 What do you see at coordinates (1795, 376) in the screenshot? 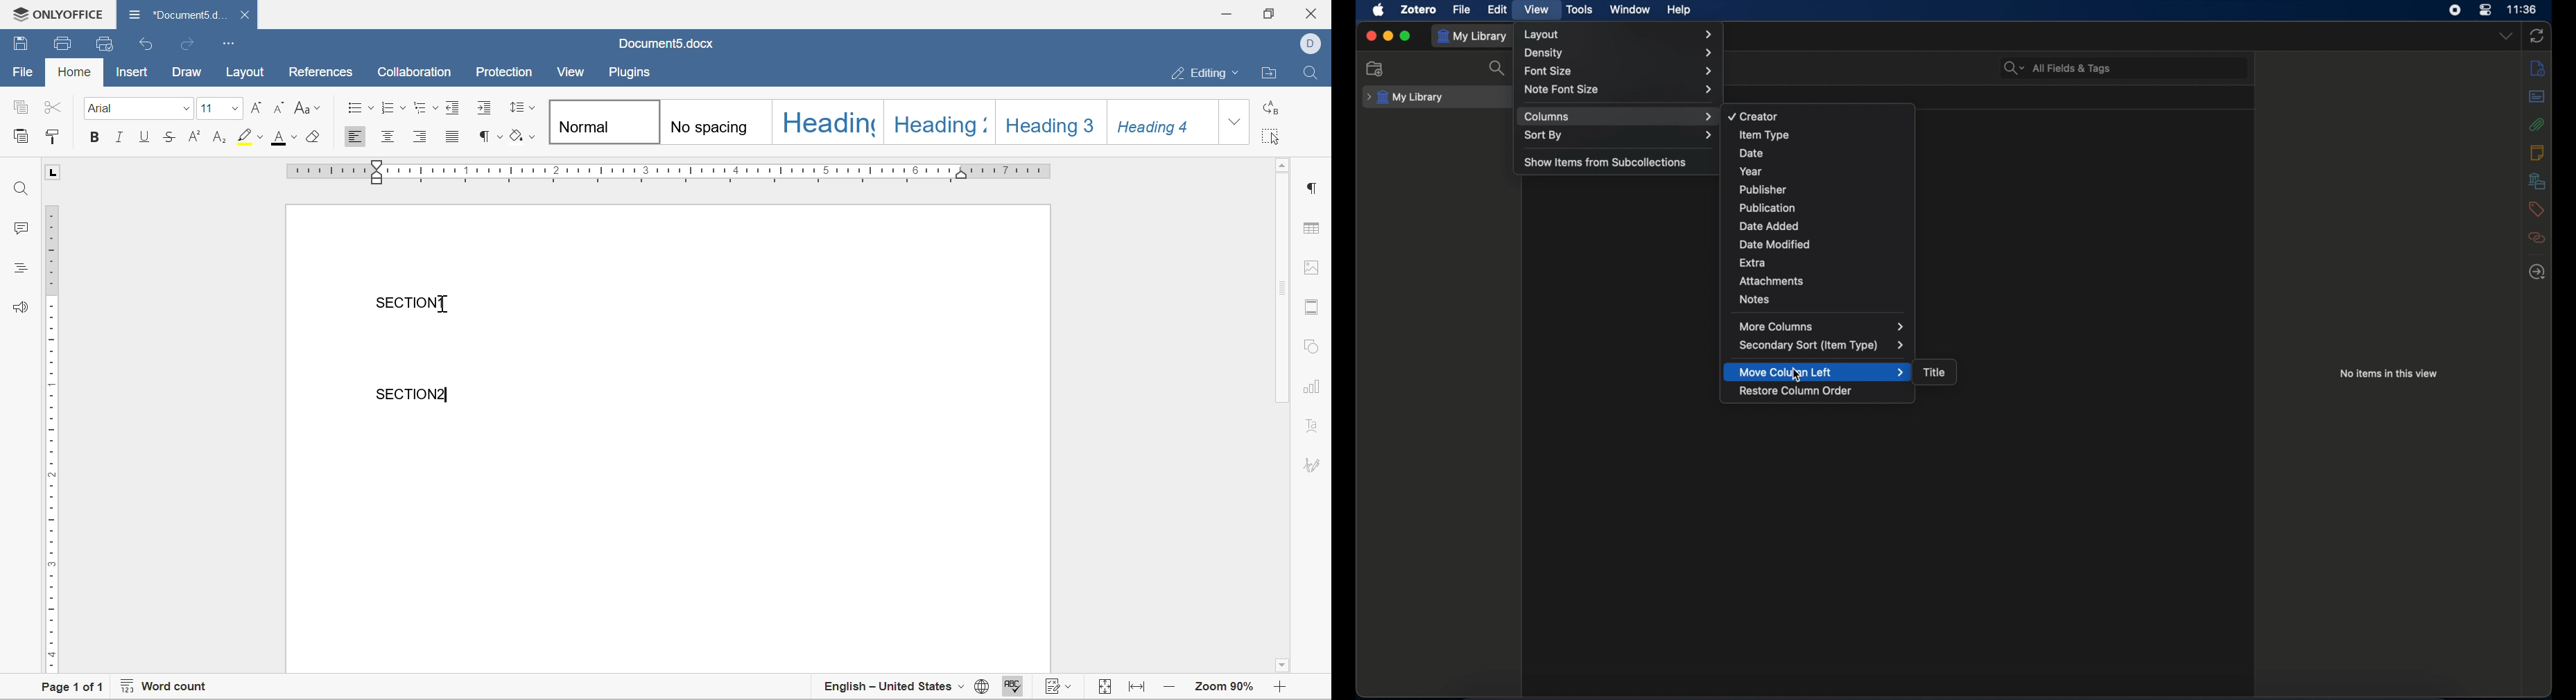
I see `cursor` at bounding box center [1795, 376].